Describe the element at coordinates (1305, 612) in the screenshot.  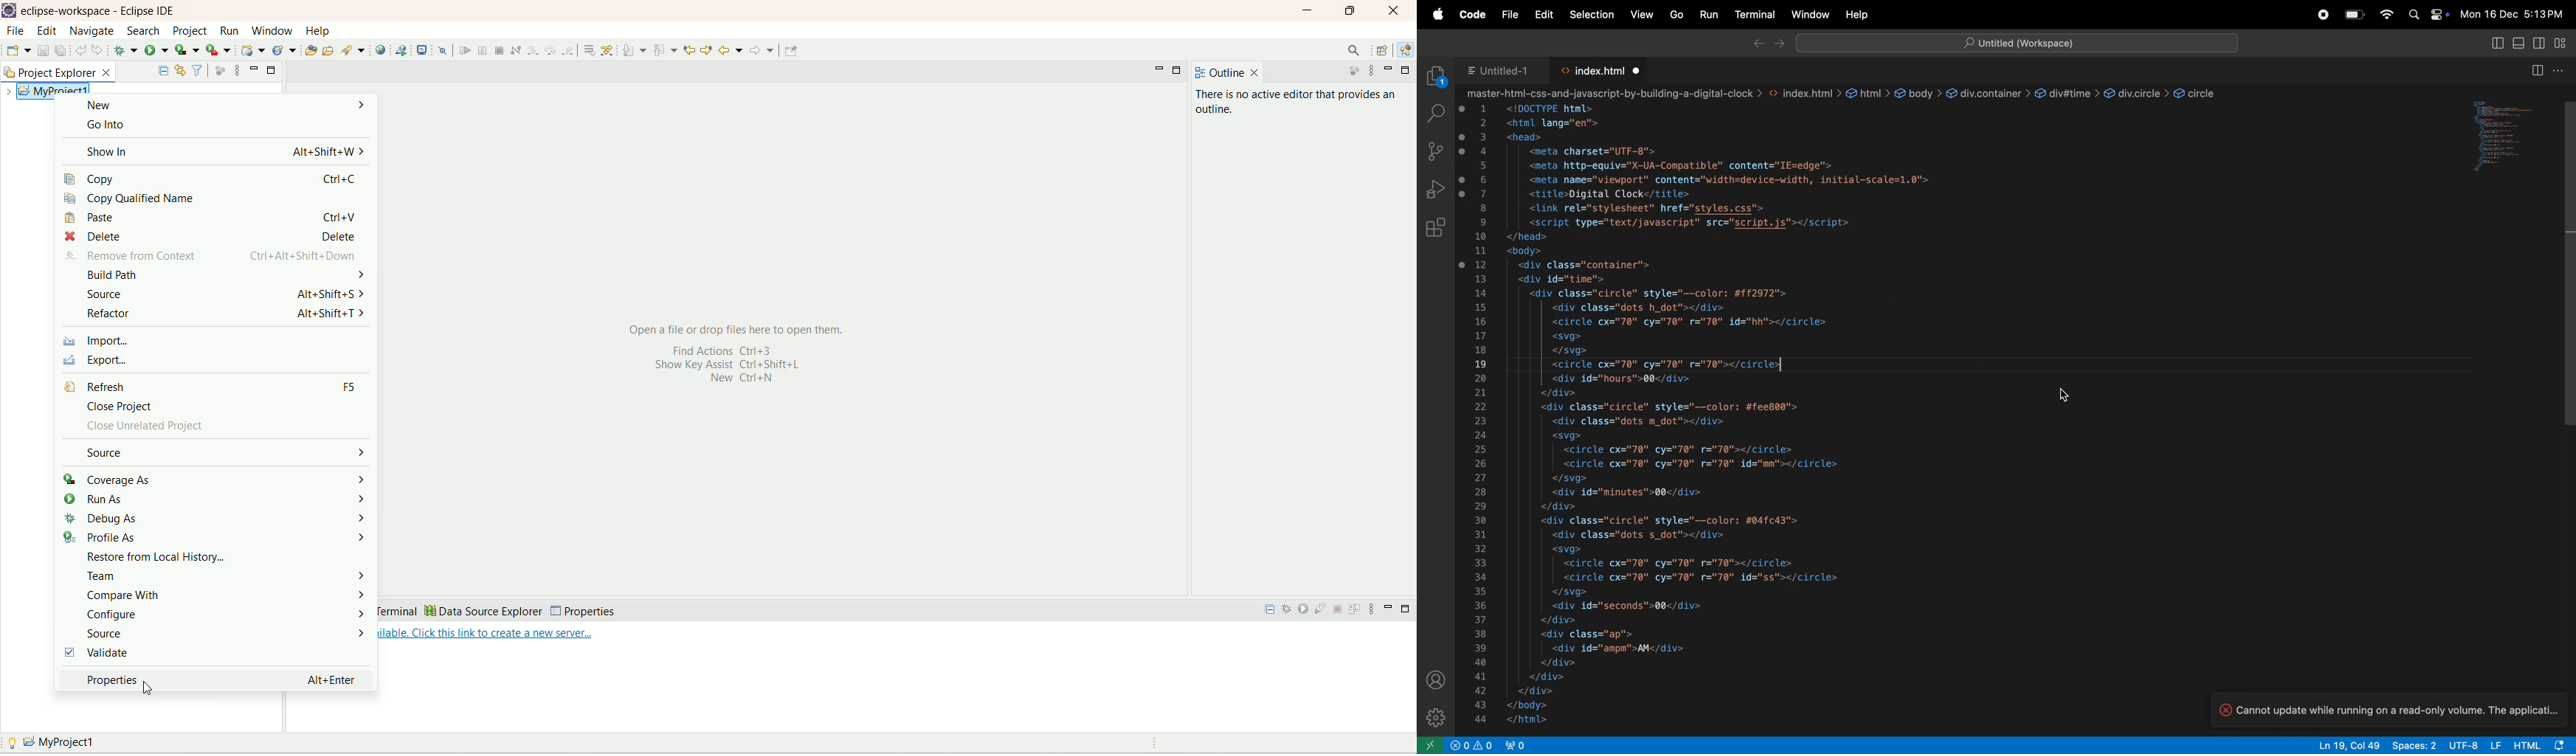
I see `start the server` at that location.